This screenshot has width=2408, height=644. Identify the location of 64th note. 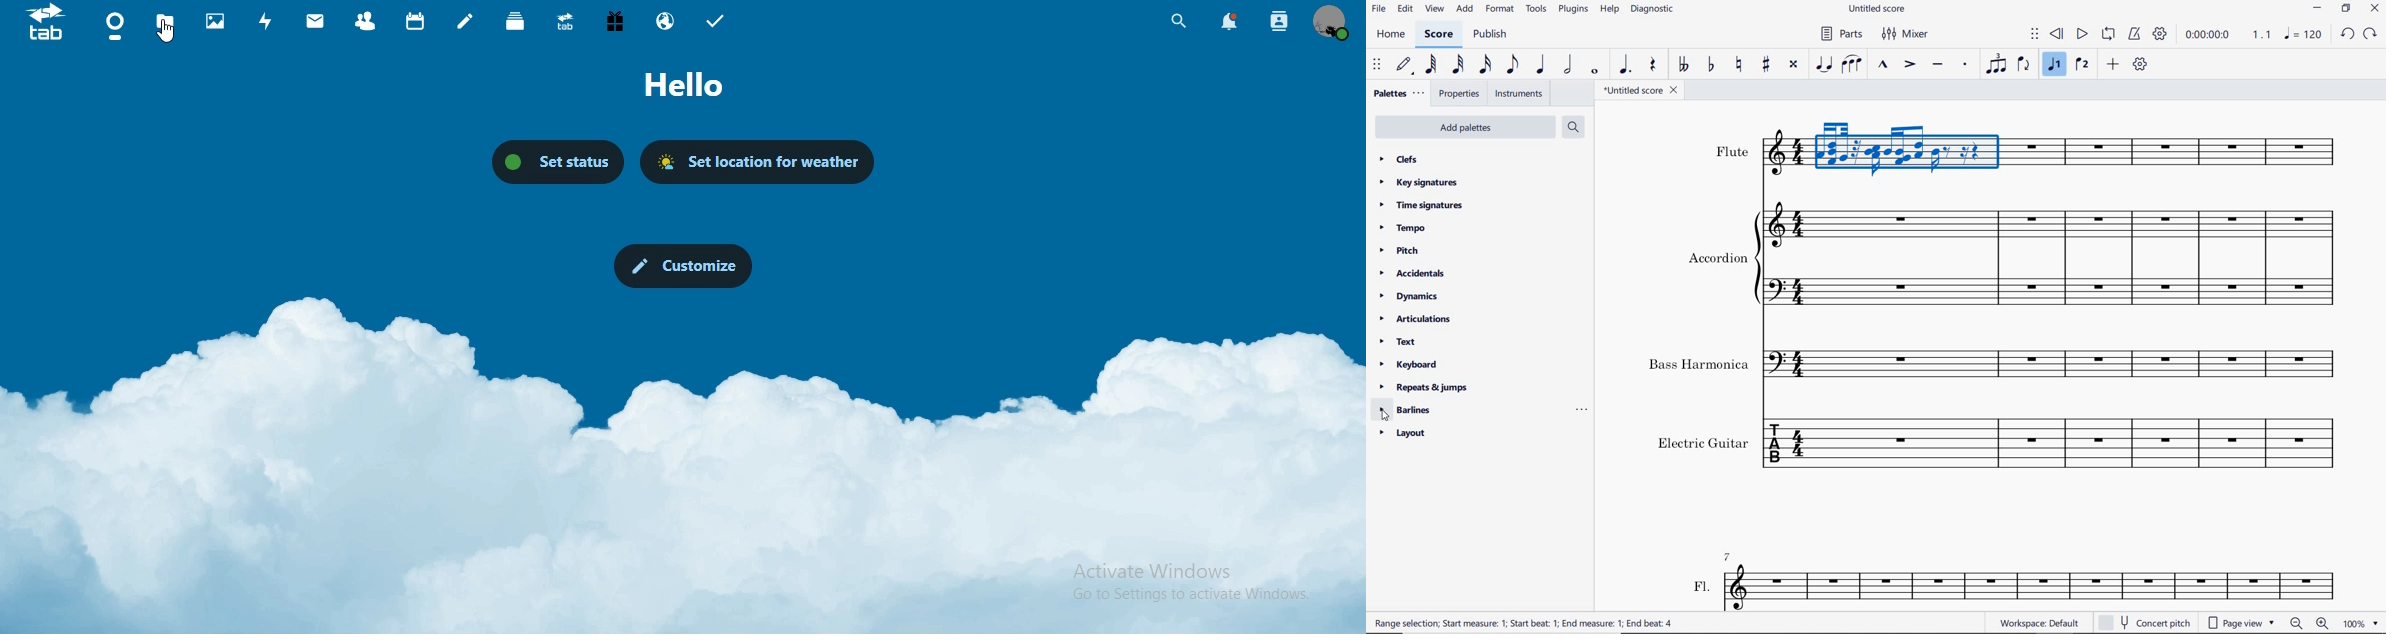
(1430, 65).